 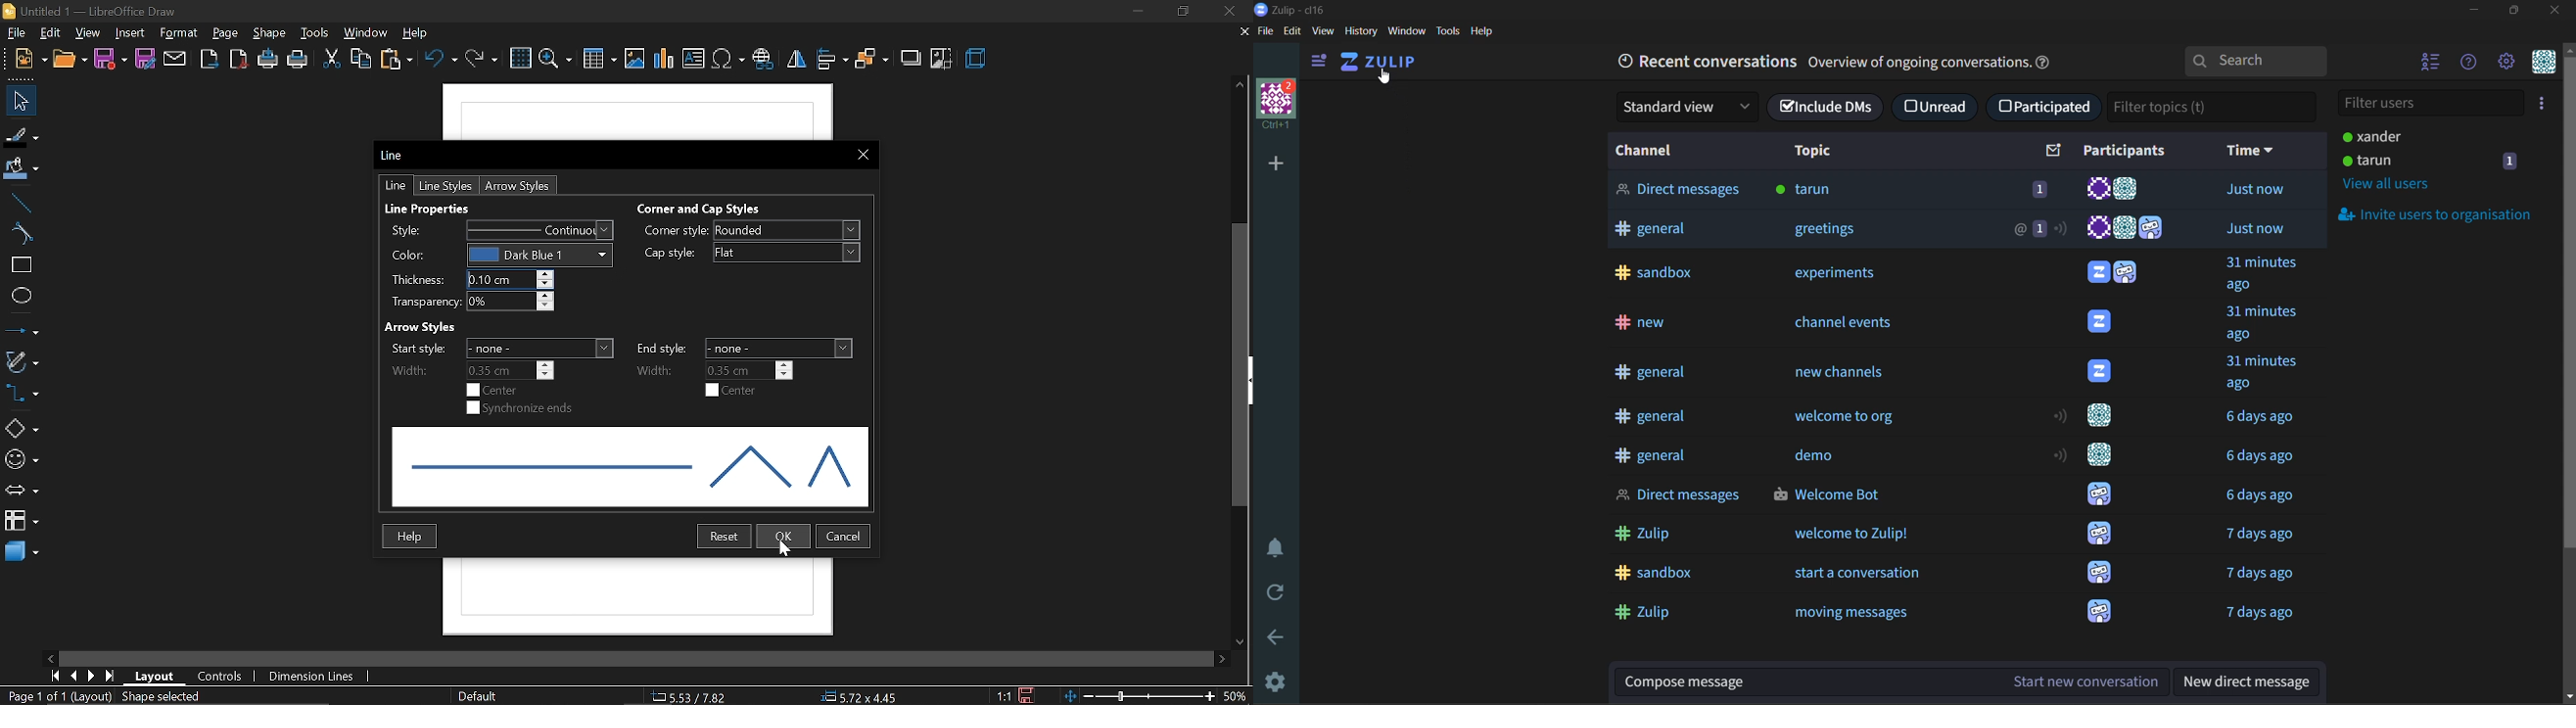 I want to click on layout, so click(x=159, y=677).